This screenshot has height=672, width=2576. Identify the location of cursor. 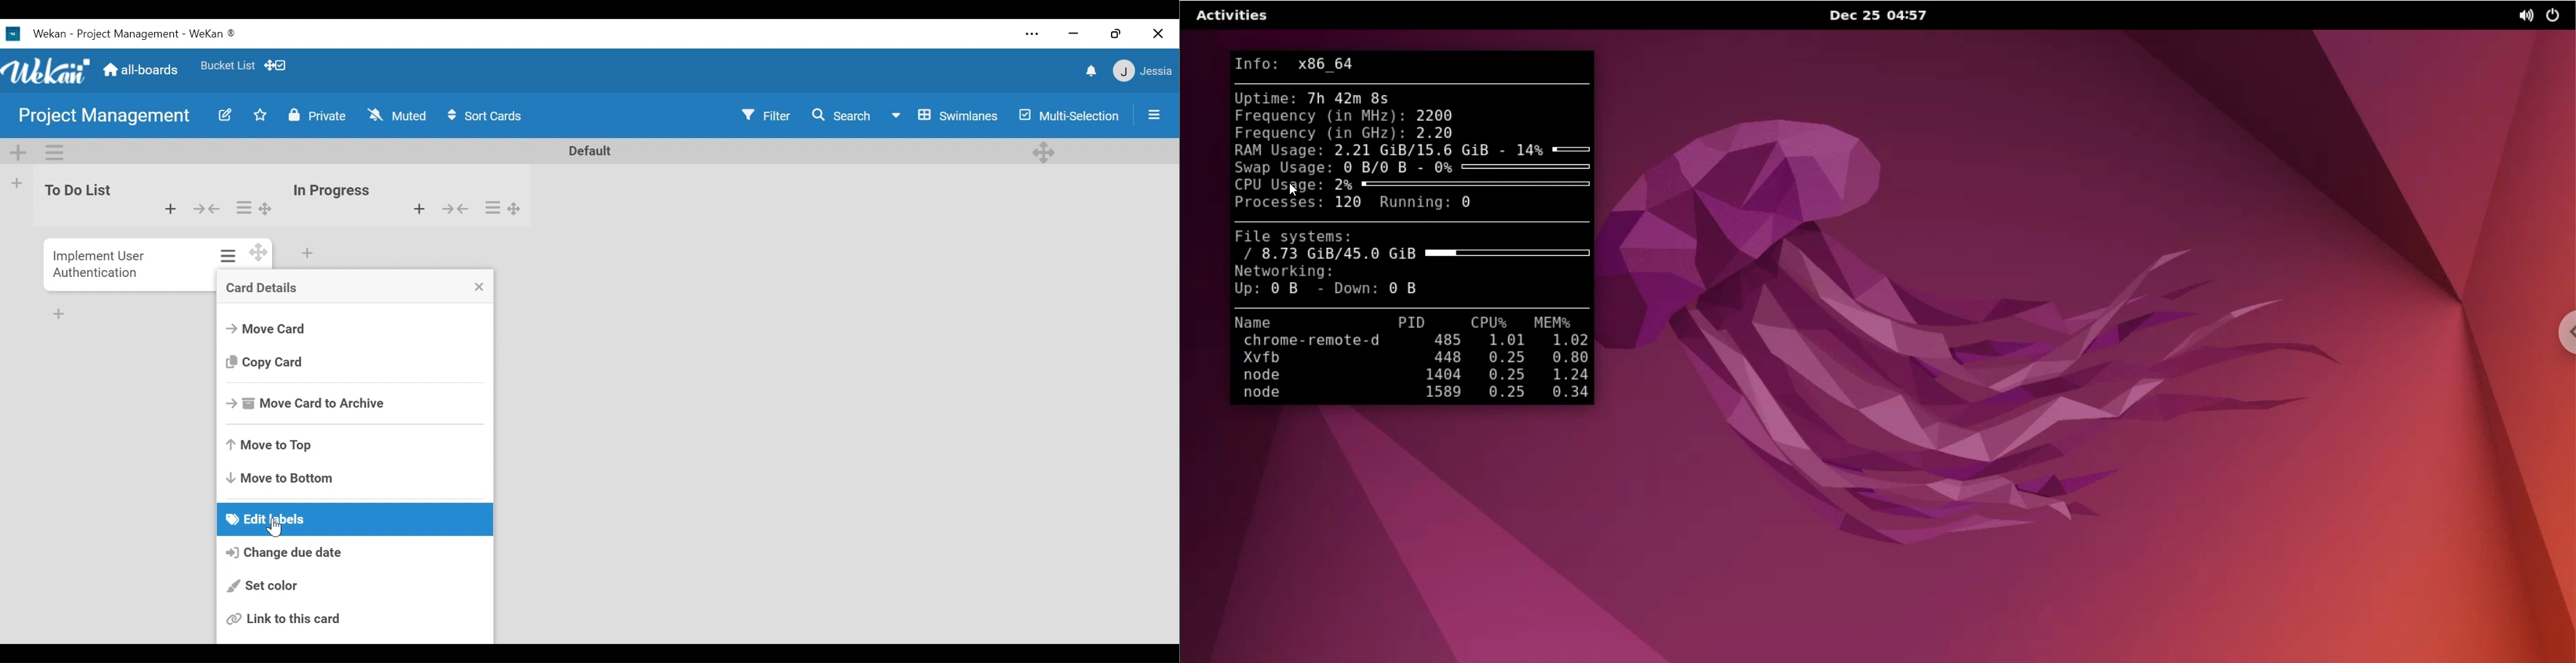
(274, 532).